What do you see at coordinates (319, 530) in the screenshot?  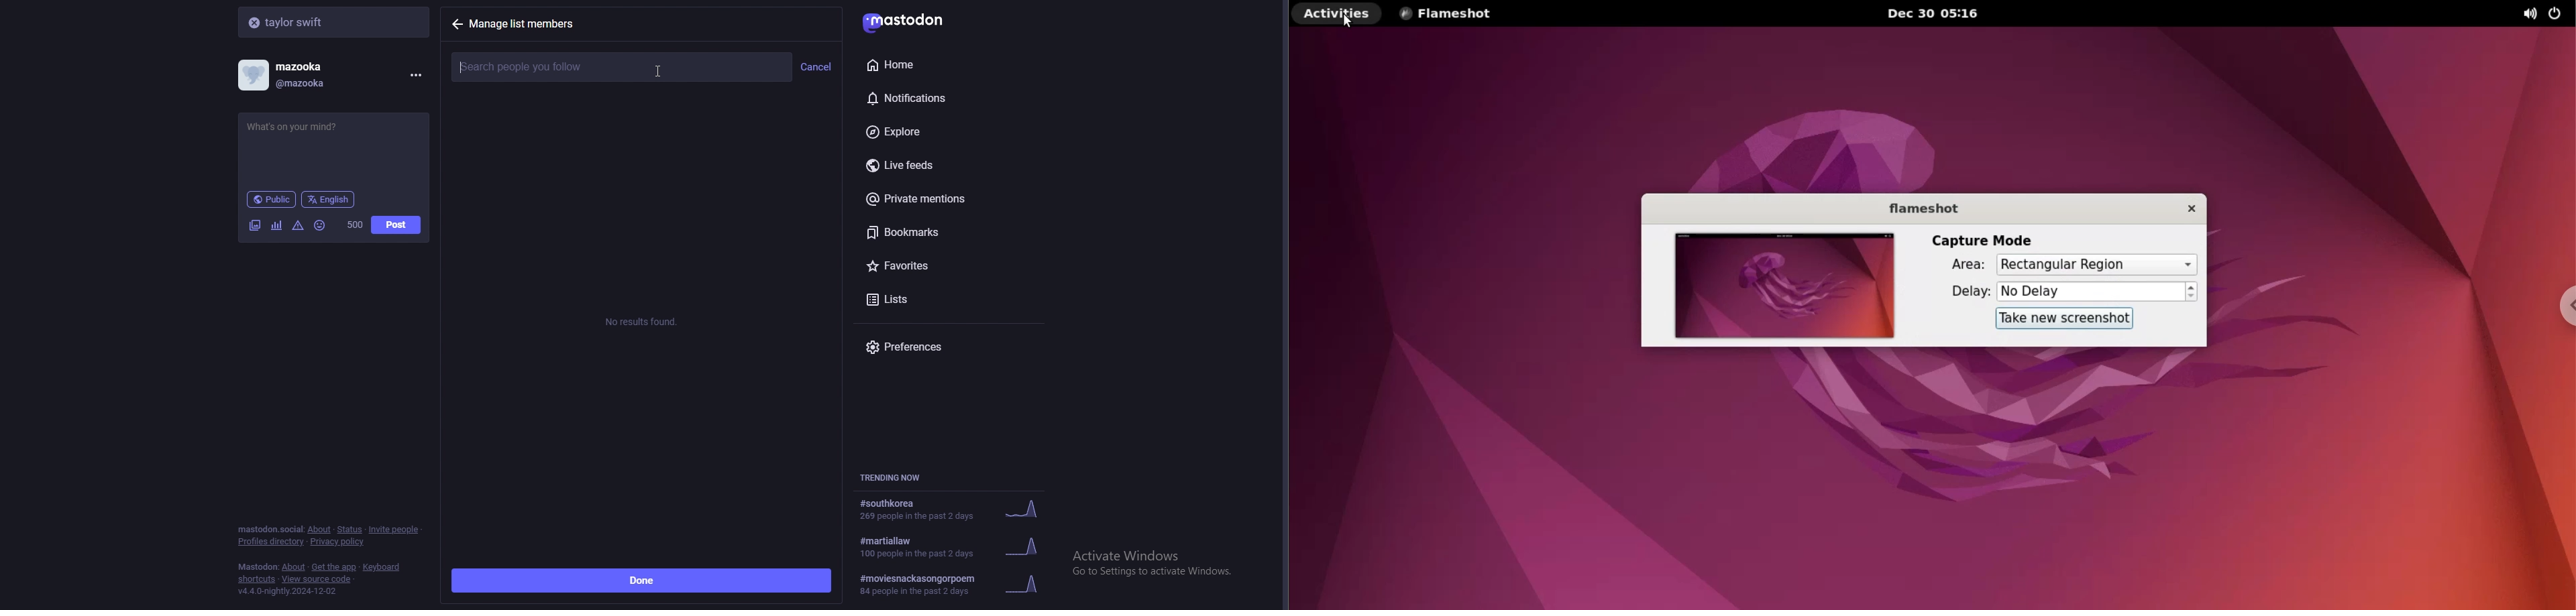 I see `about` at bounding box center [319, 530].